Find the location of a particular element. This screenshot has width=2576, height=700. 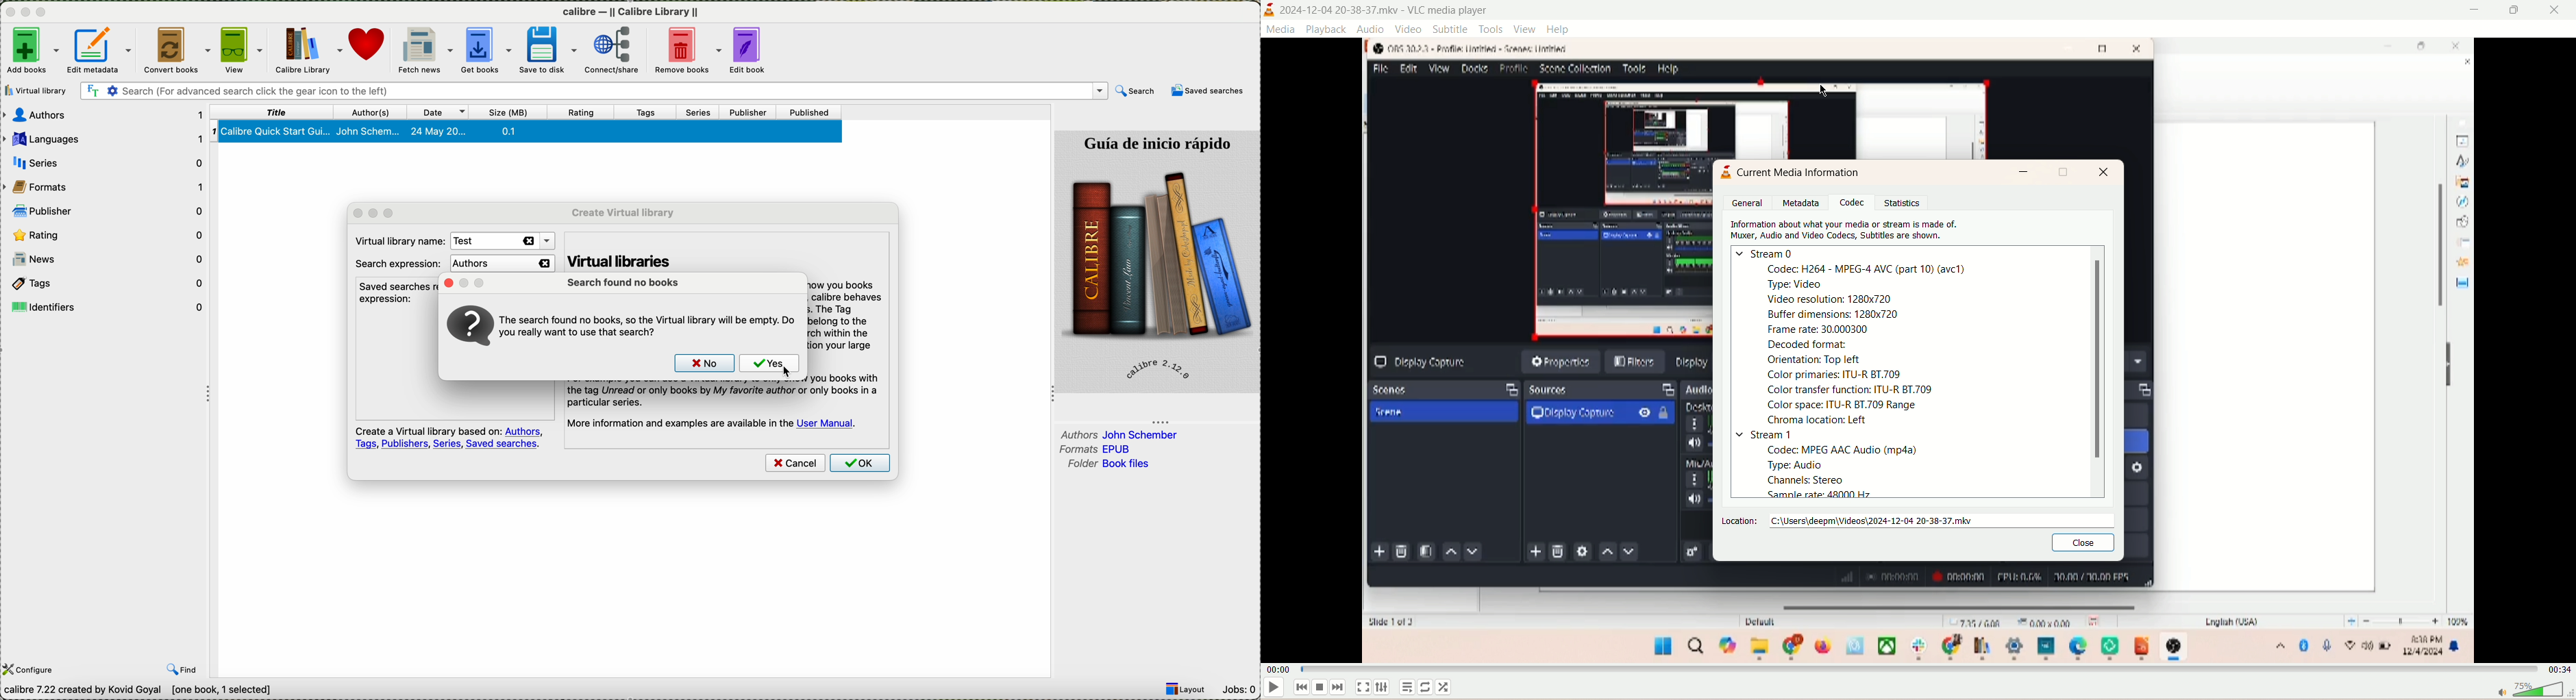

search expression is located at coordinates (398, 264).